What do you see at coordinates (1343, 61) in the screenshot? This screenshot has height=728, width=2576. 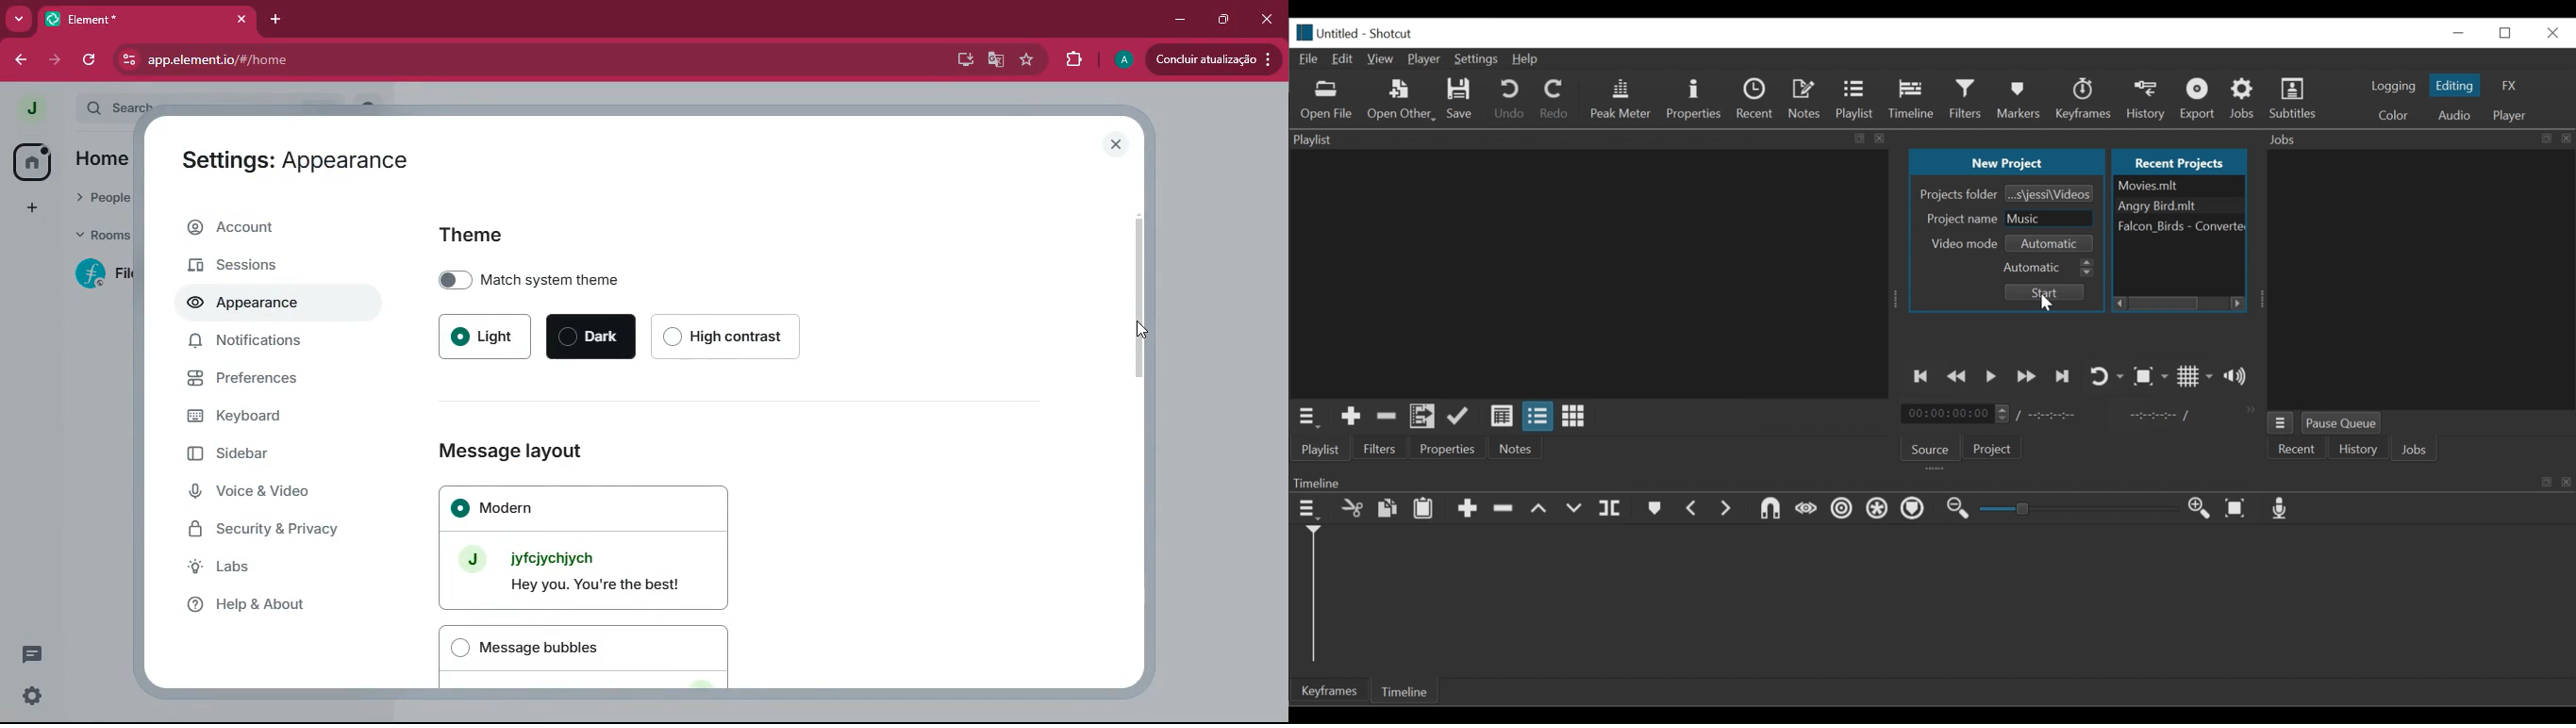 I see `Edit` at bounding box center [1343, 61].